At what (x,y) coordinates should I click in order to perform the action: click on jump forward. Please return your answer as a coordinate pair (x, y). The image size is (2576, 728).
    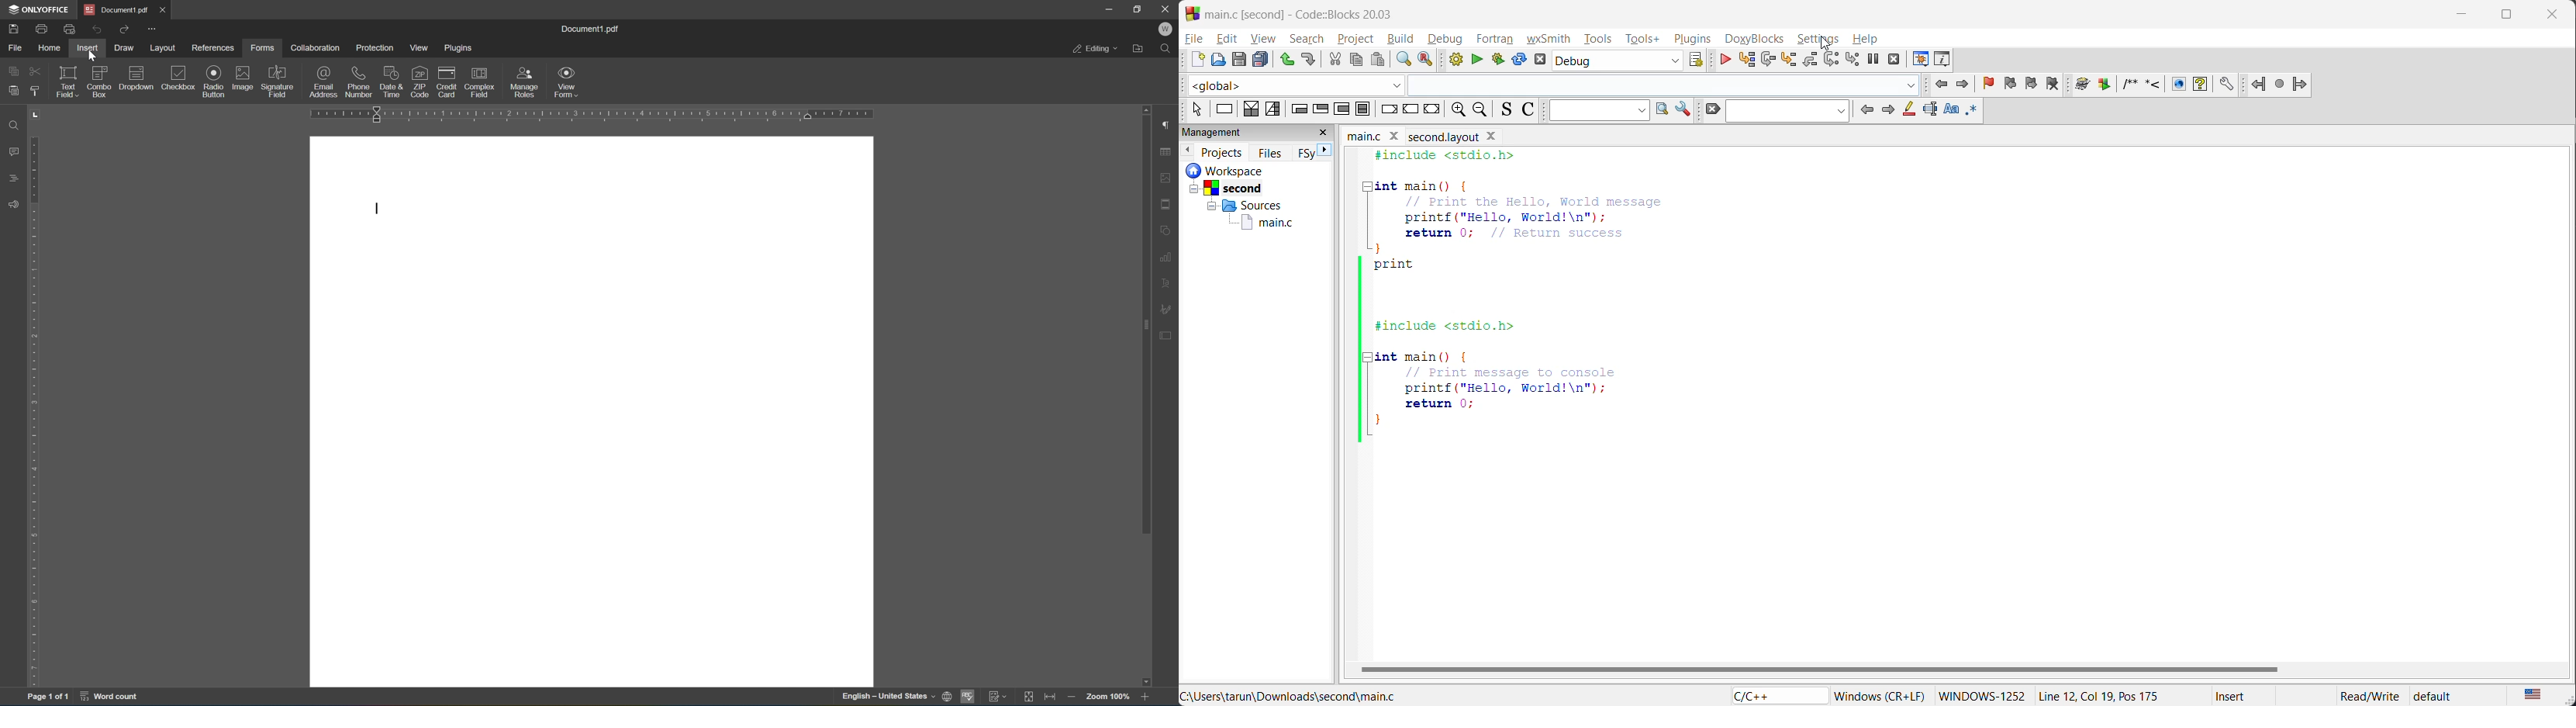
    Looking at the image, I should click on (1960, 85).